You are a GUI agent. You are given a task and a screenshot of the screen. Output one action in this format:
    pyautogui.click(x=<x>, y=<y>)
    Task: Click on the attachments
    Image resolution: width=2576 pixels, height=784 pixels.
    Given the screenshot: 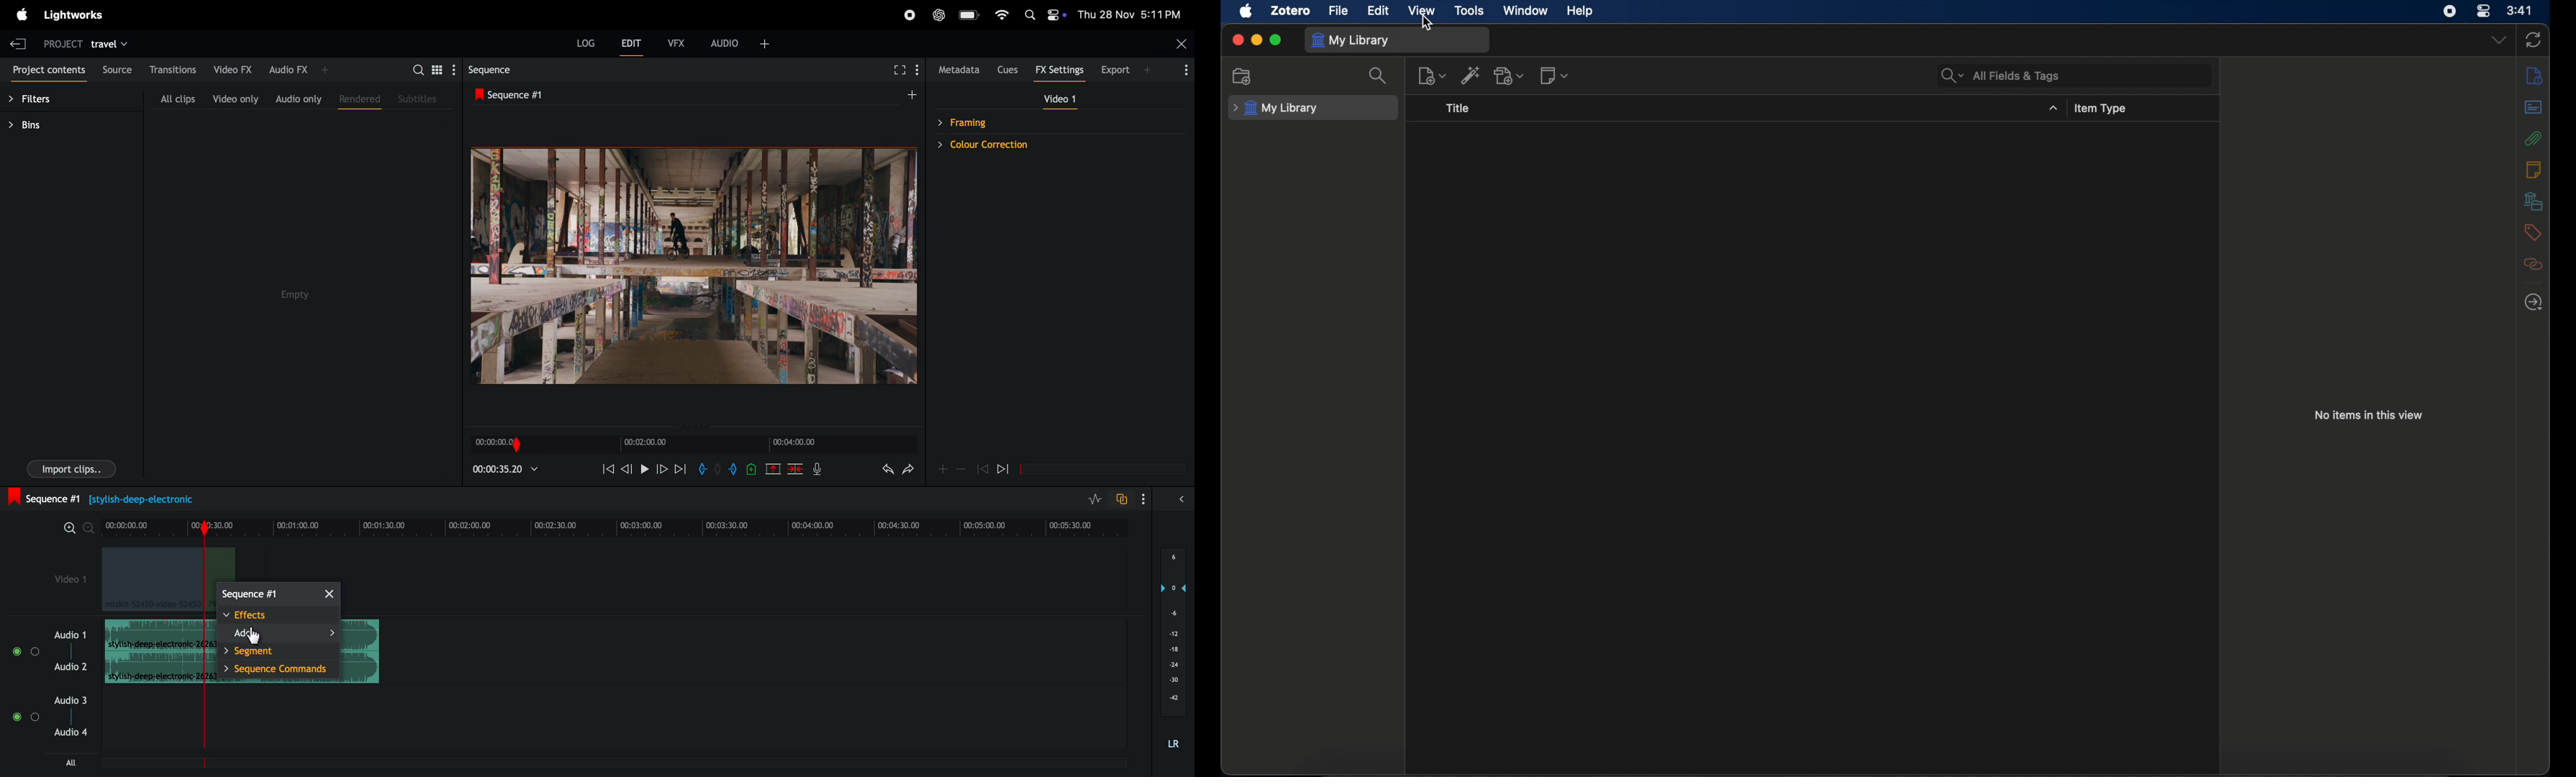 What is the action you would take?
    pyautogui.click(x=2533, y=138)
    